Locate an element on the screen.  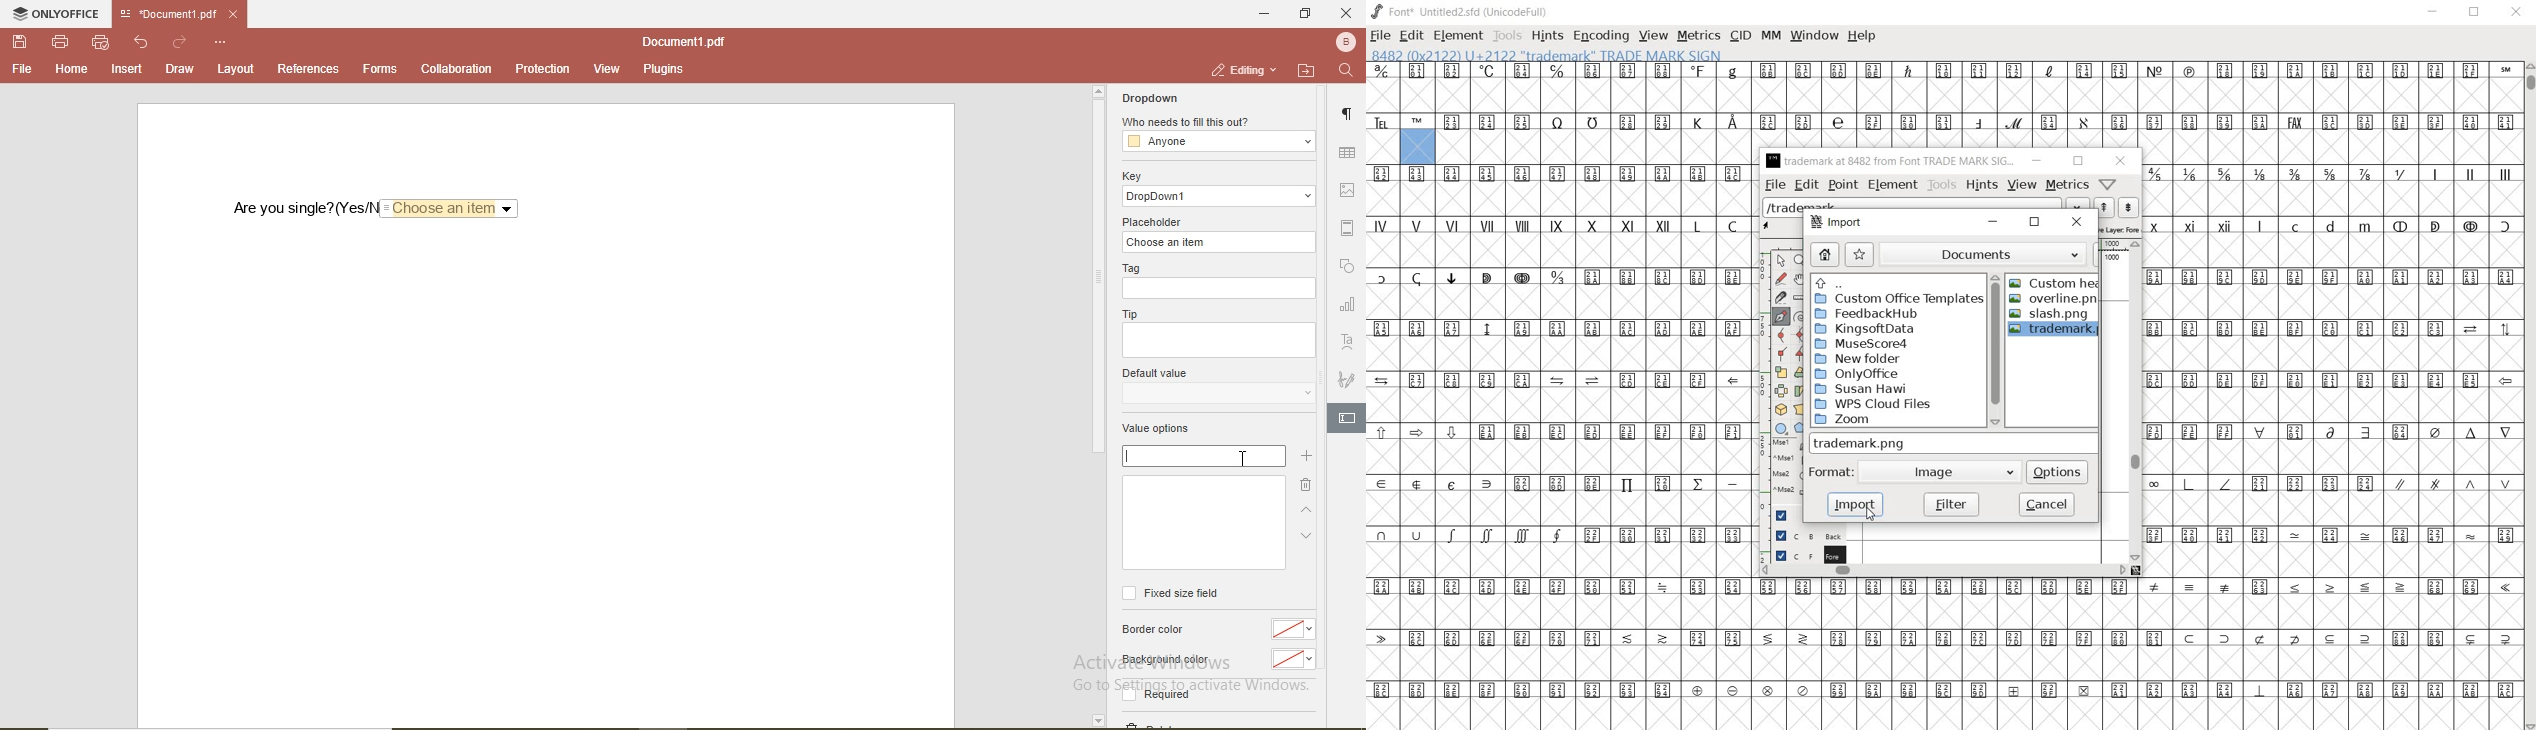
add is located at coordinates (1309, 458).